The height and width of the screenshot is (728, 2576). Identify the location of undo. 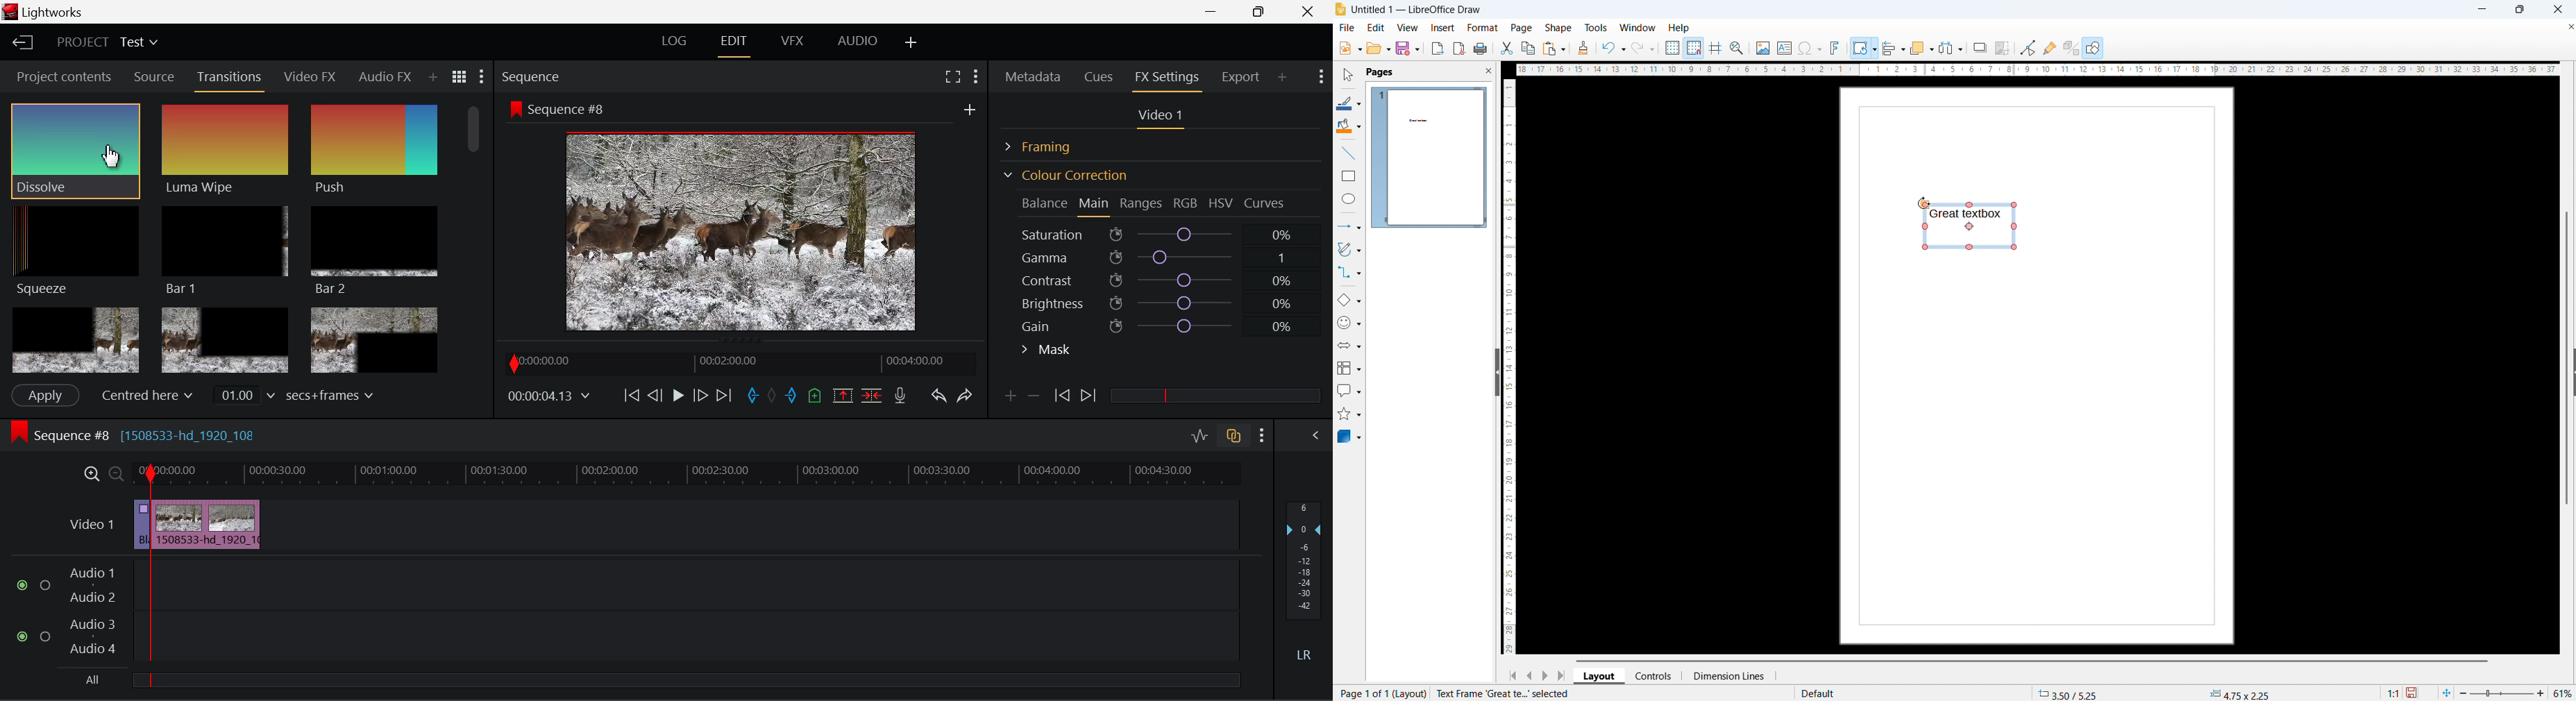
(1613, 47).